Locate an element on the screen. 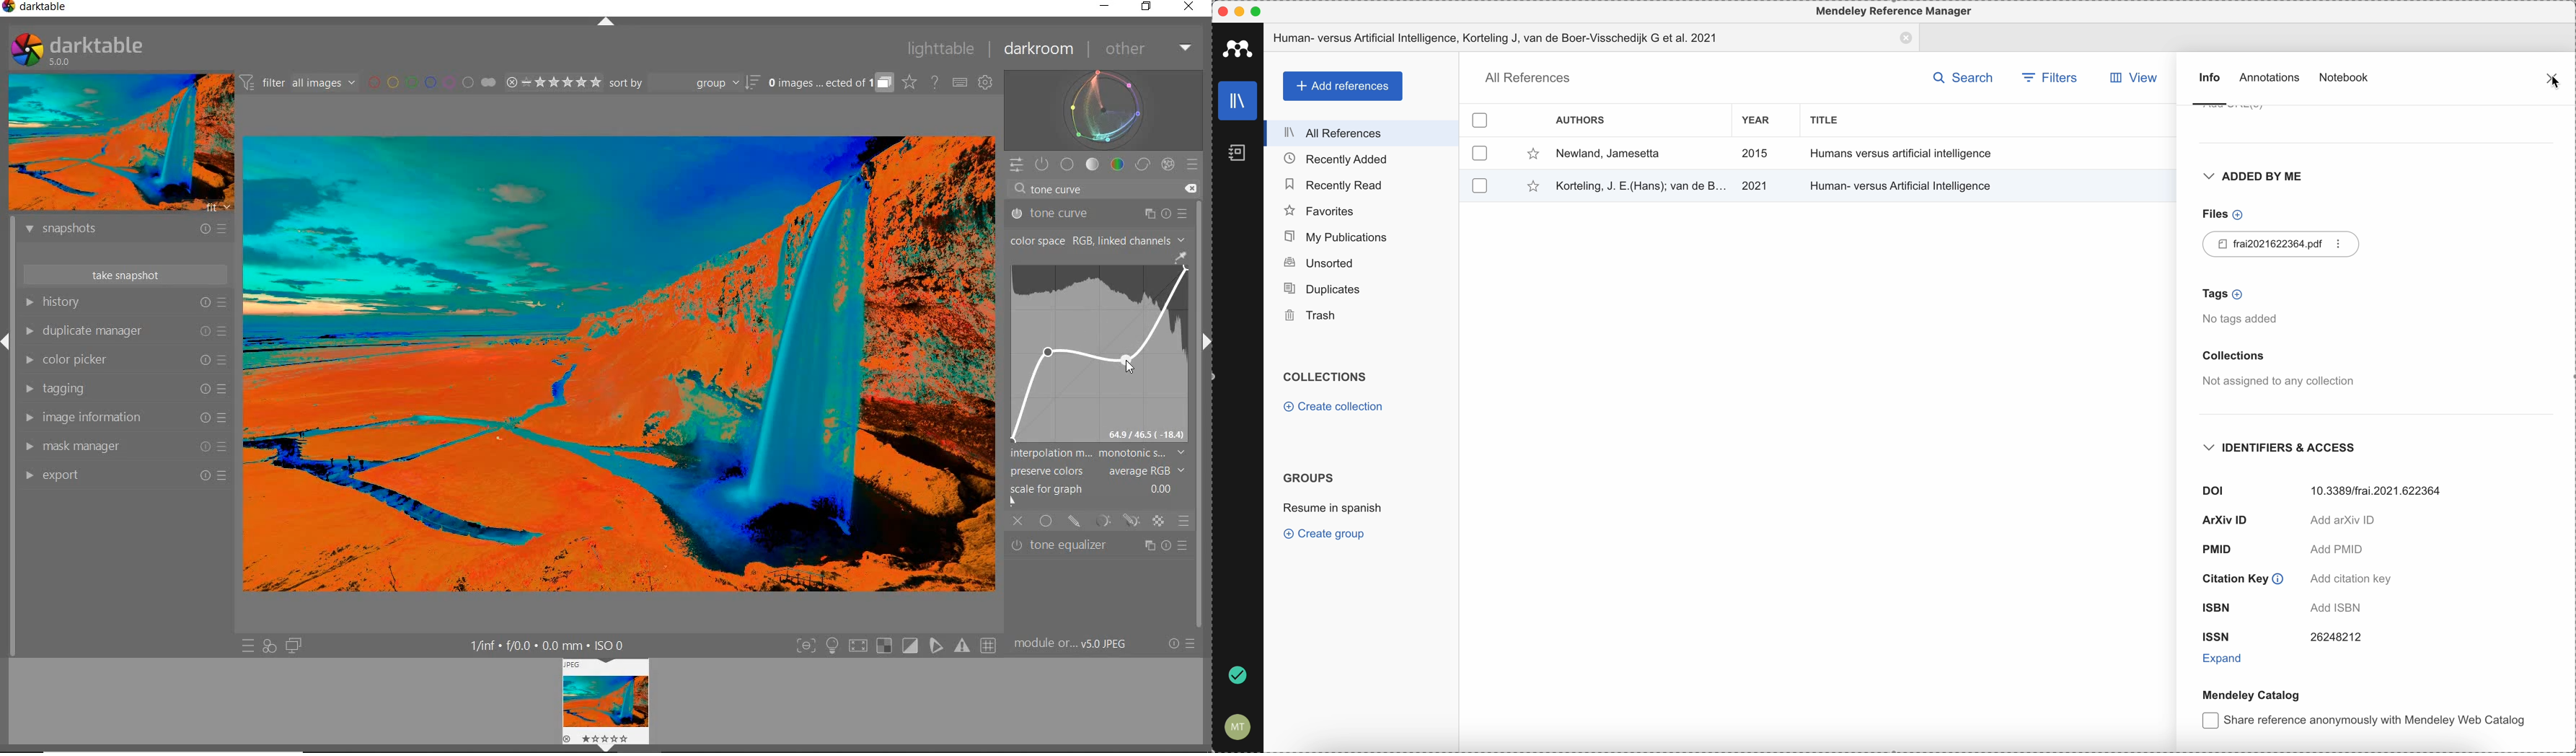 Image resolution: width=2576 pixels, height=756 pixels. duplicate manager is located at coordinates (125, 330).